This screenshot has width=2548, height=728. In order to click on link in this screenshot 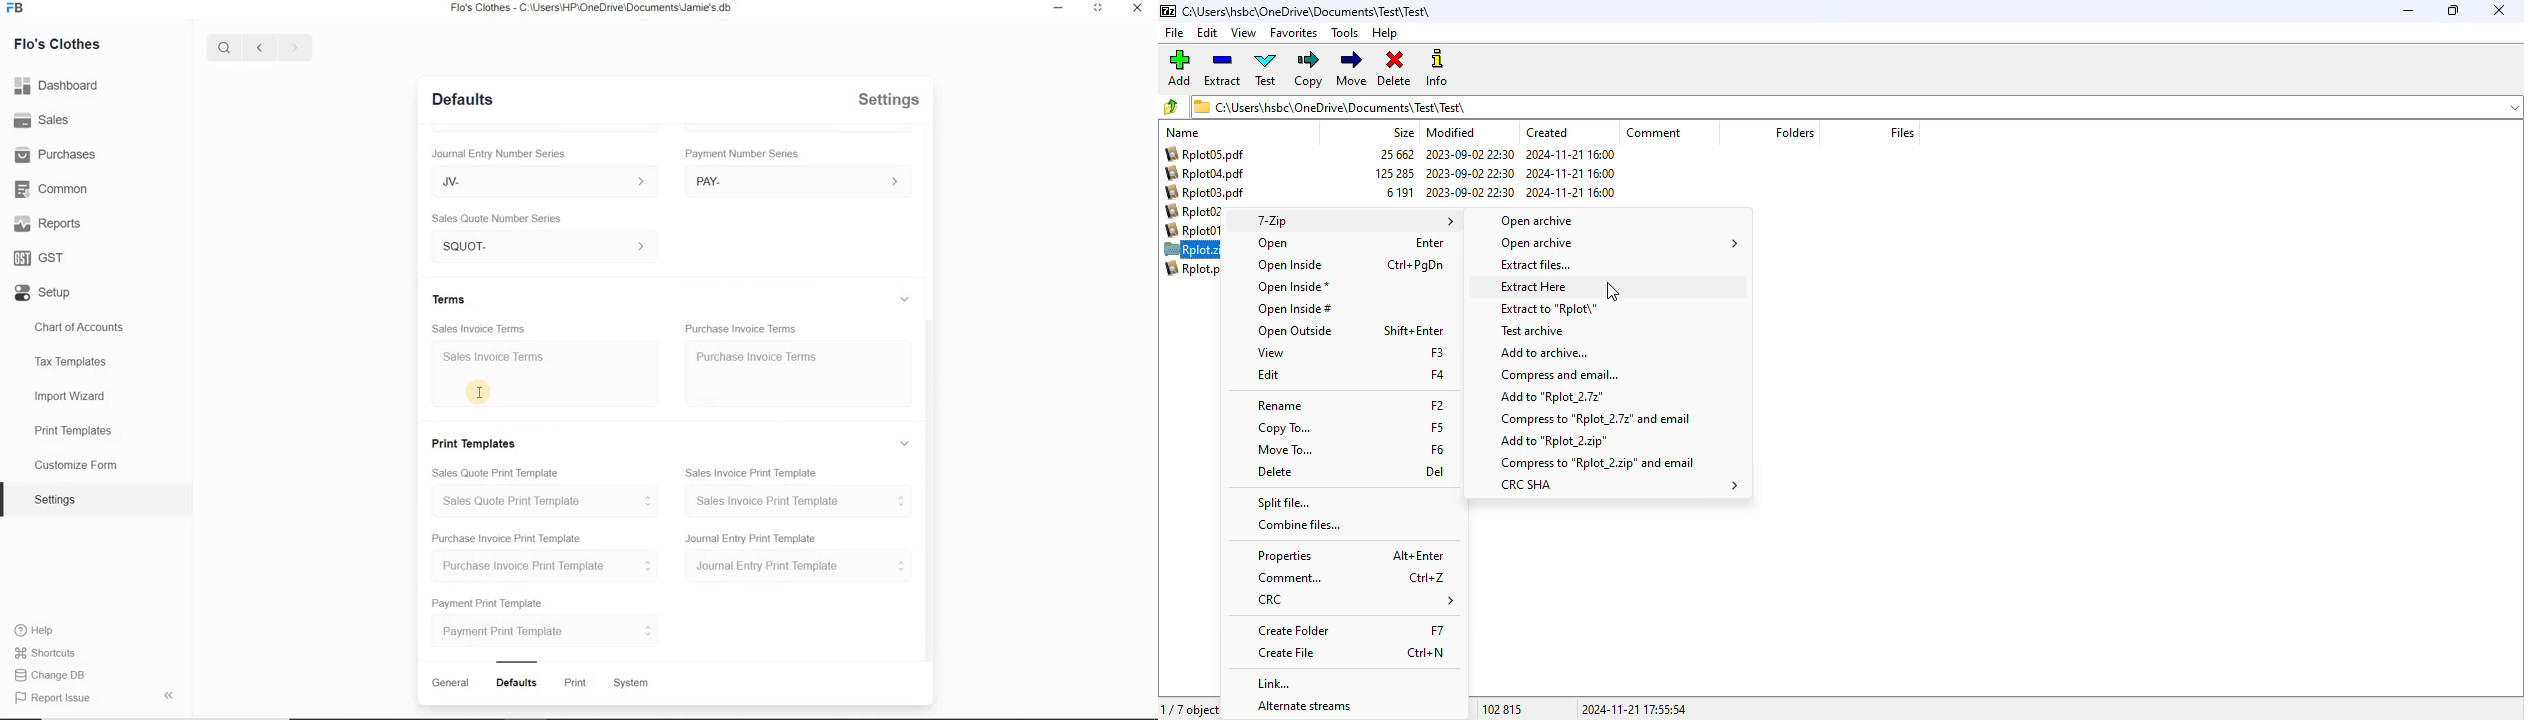, I will do `click(1275, 683)`.